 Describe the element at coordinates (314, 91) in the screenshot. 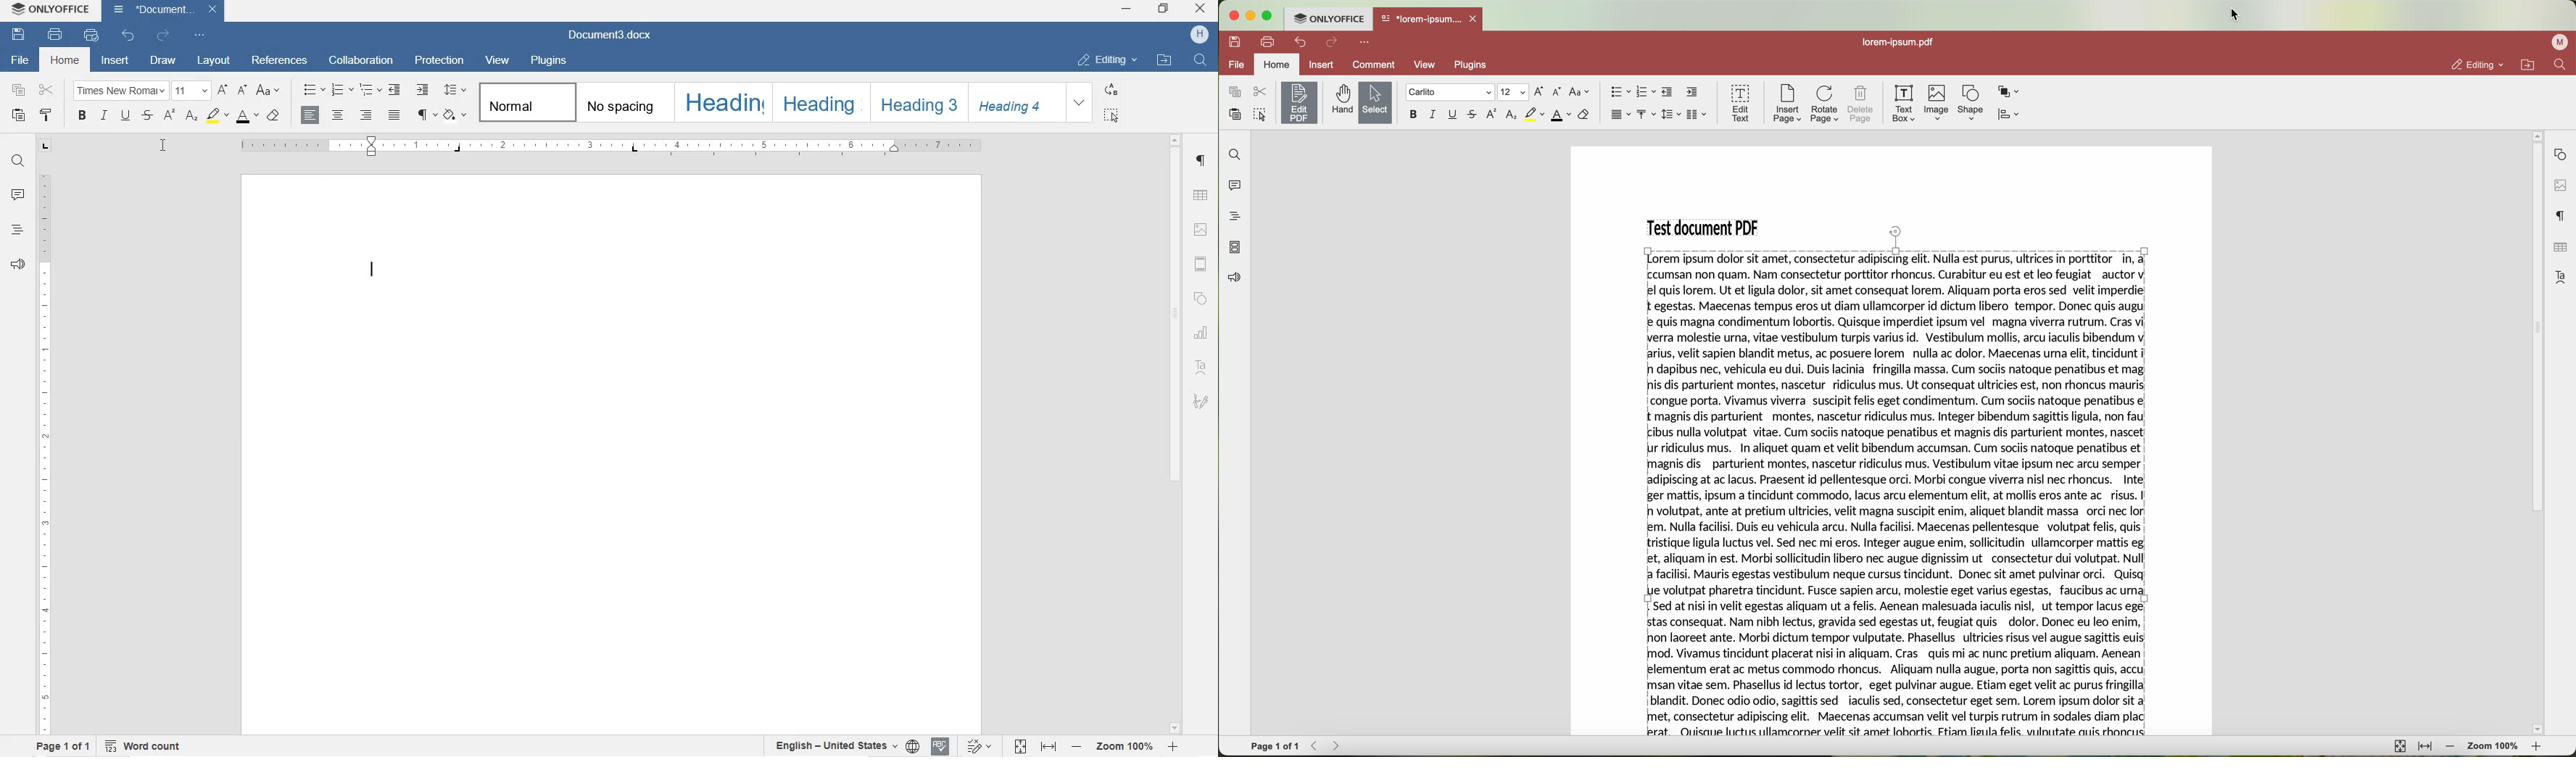

I see `BULLETS` at that location.